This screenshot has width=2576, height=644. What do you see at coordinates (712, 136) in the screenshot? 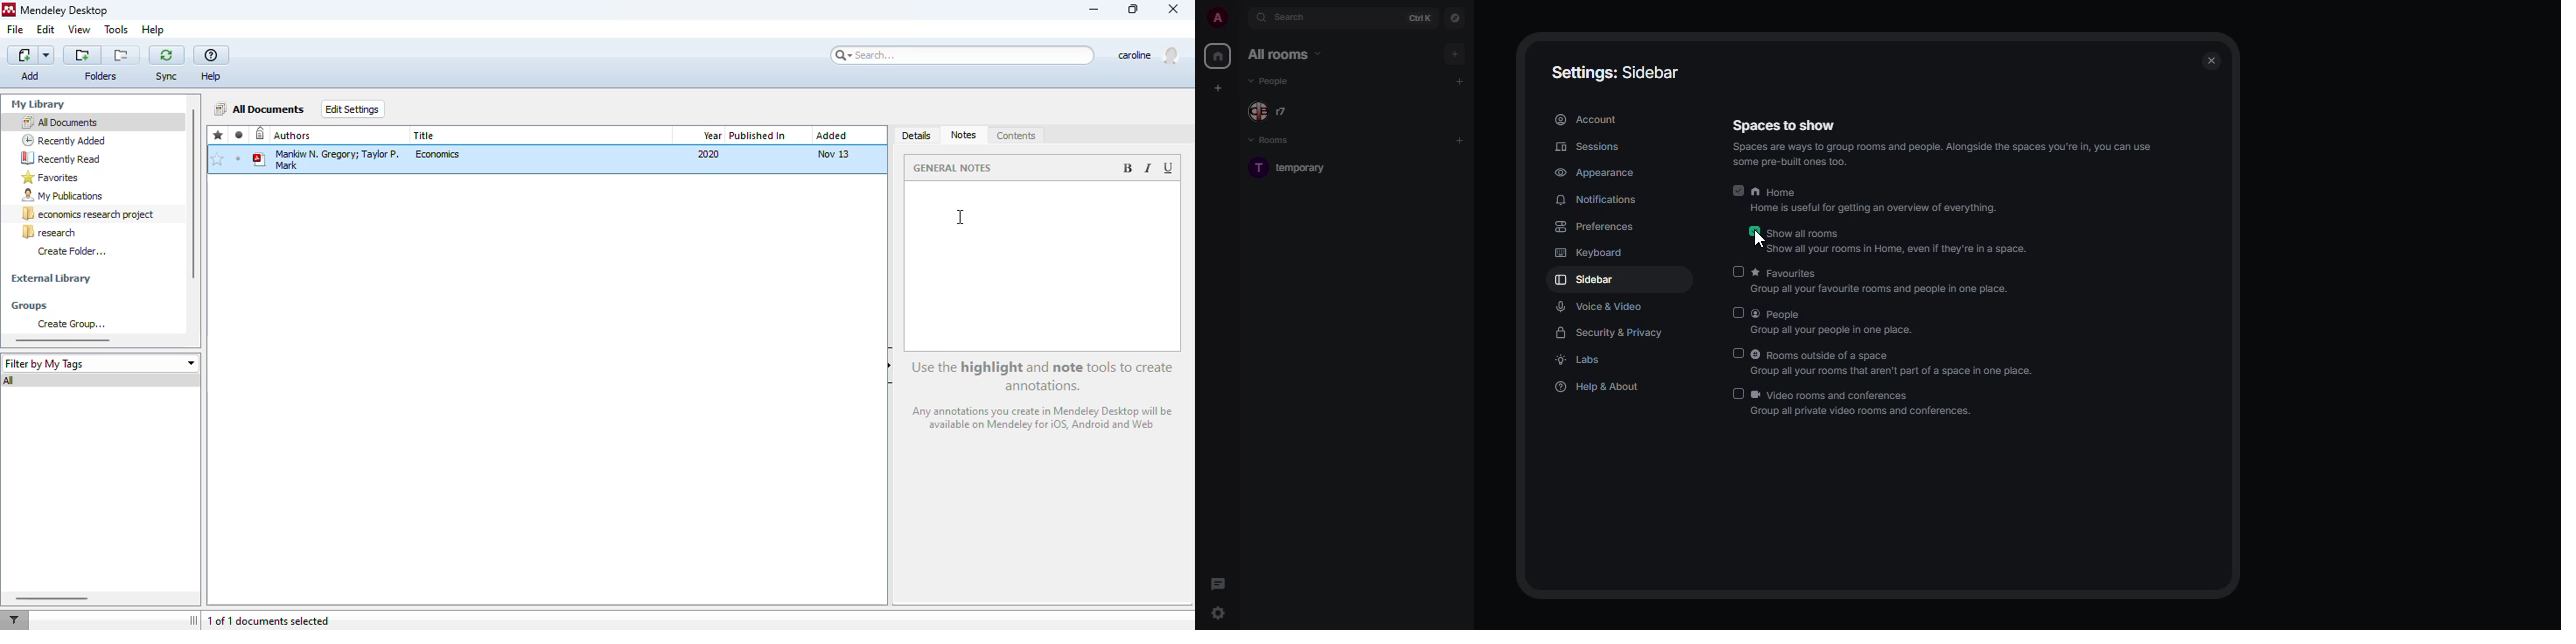
I see `year` at bounding box center [712, 136].